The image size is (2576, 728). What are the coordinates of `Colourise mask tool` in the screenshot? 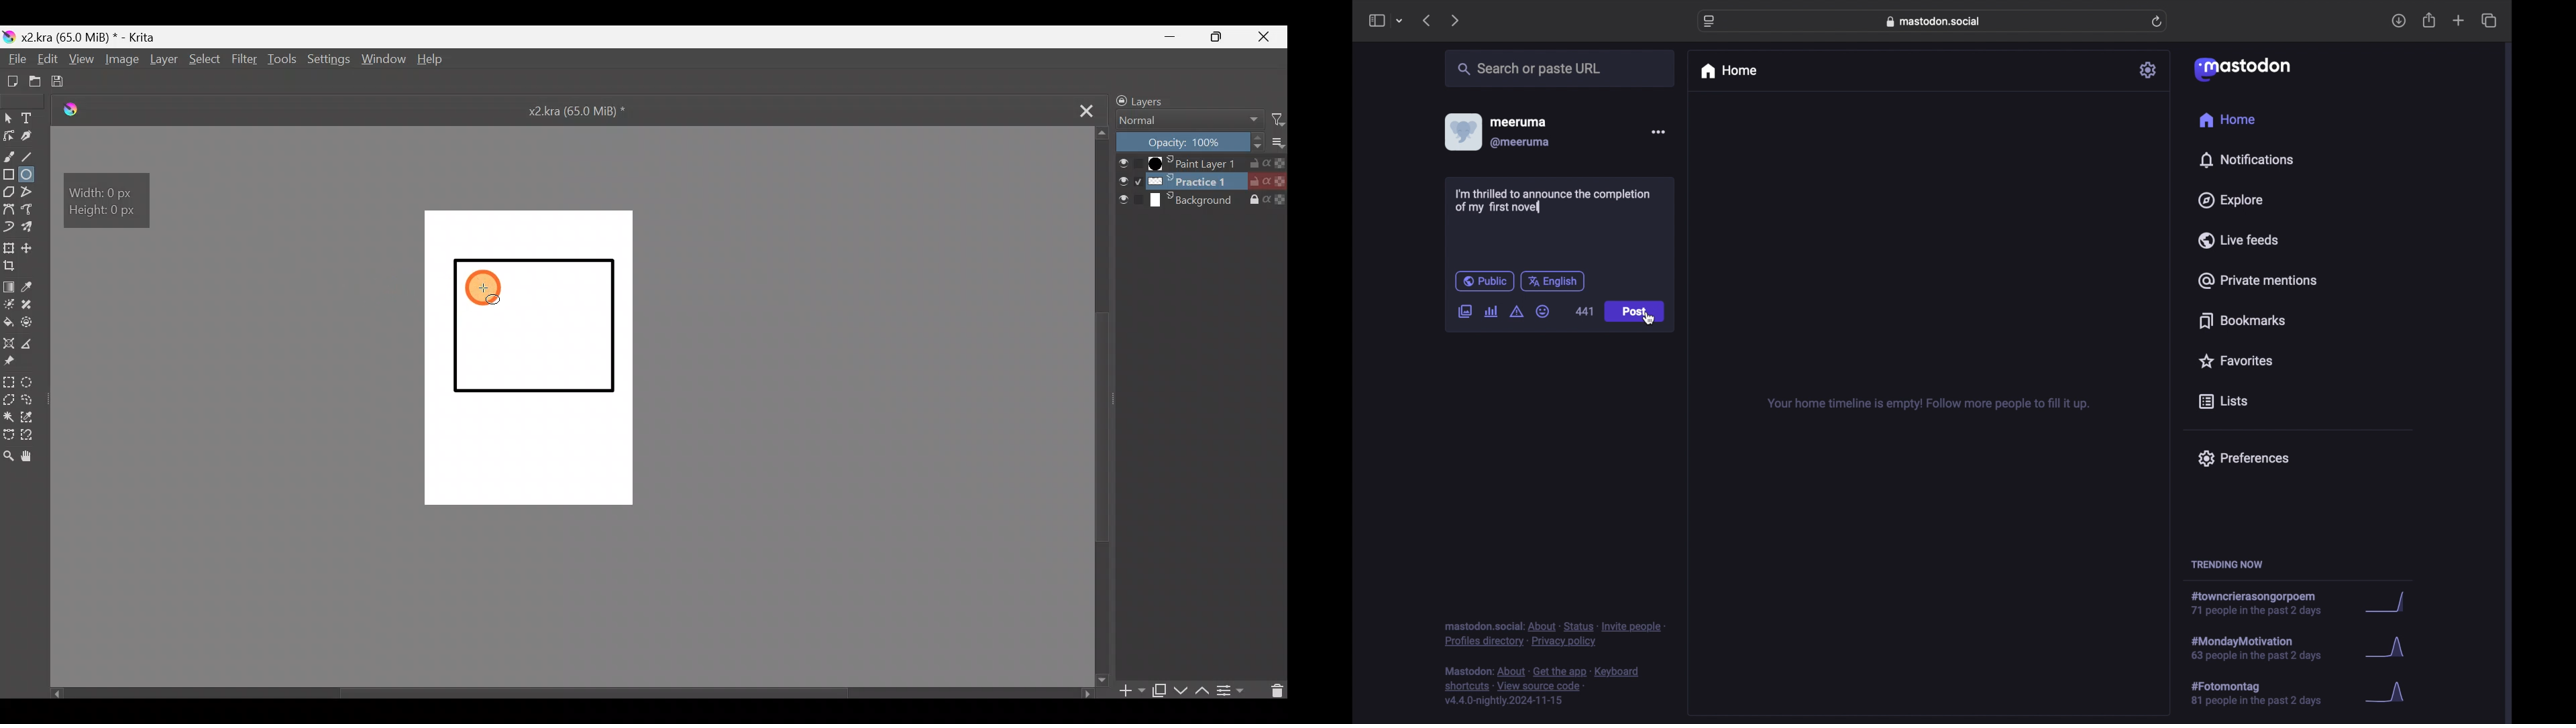 It's located at (9, 304).